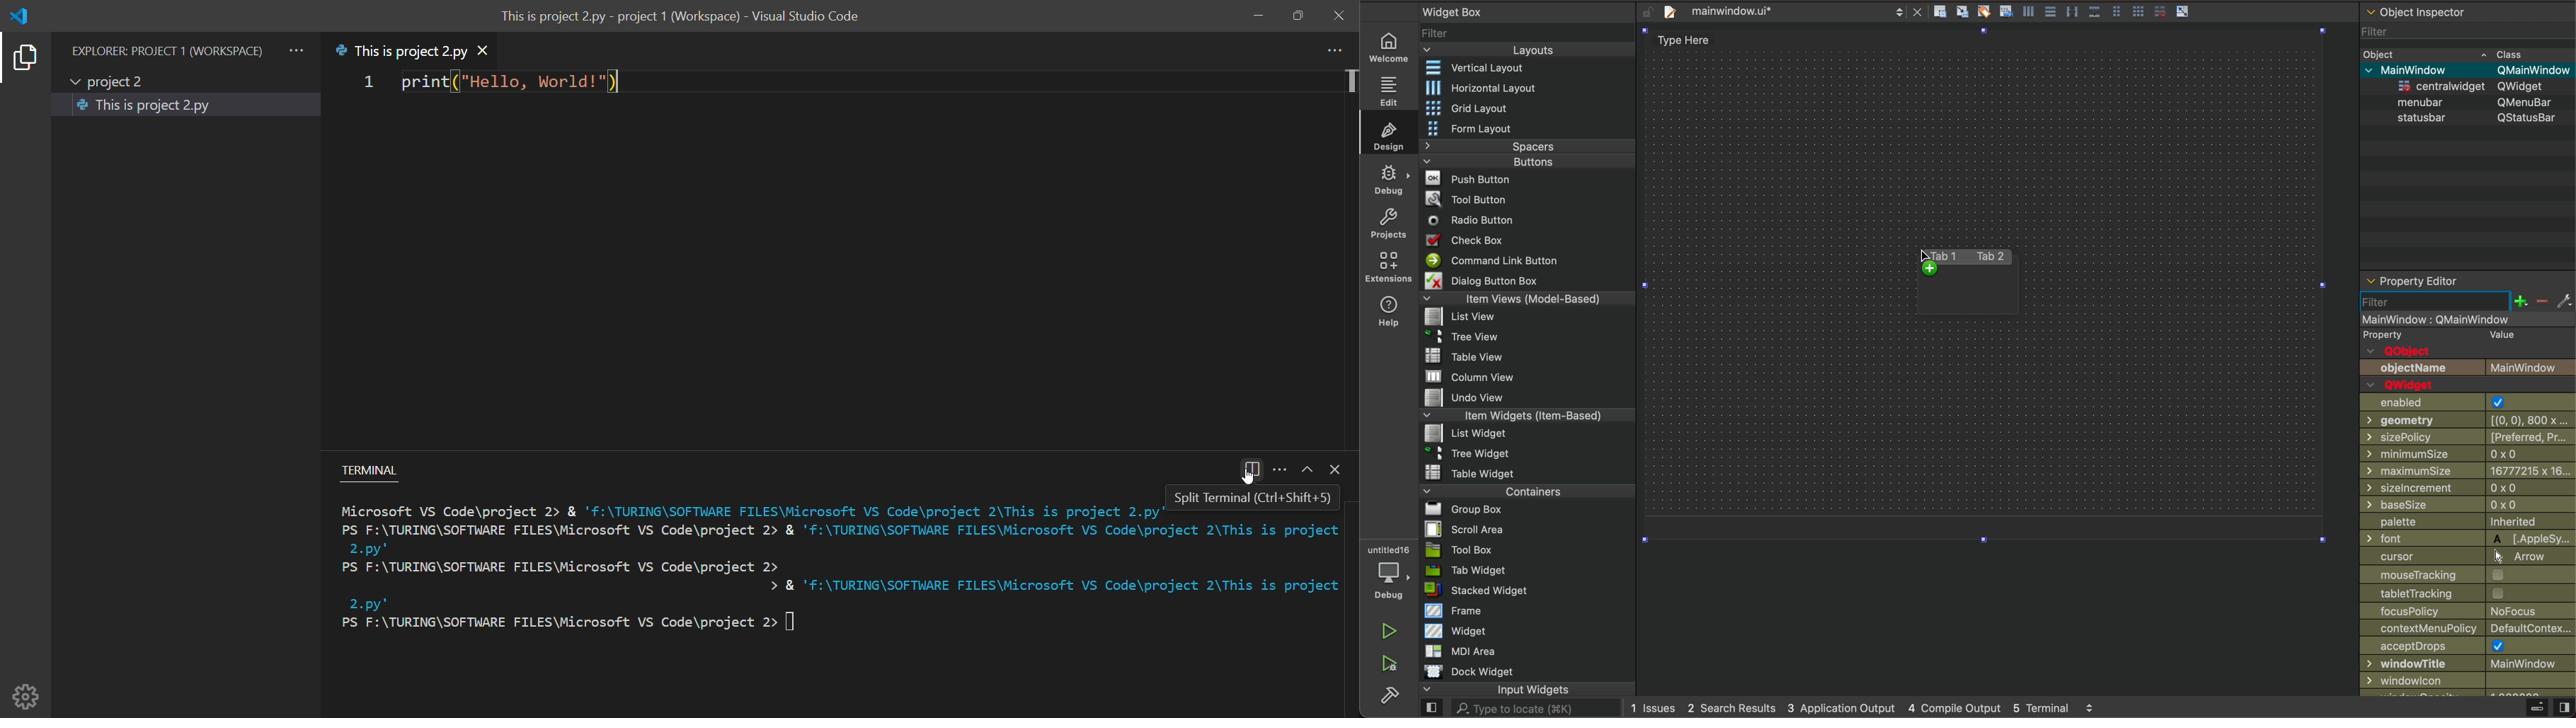  What do you see at coordinates (112, 79) in the screenshot?
I see `project 2` at bounding box center [112, 79].